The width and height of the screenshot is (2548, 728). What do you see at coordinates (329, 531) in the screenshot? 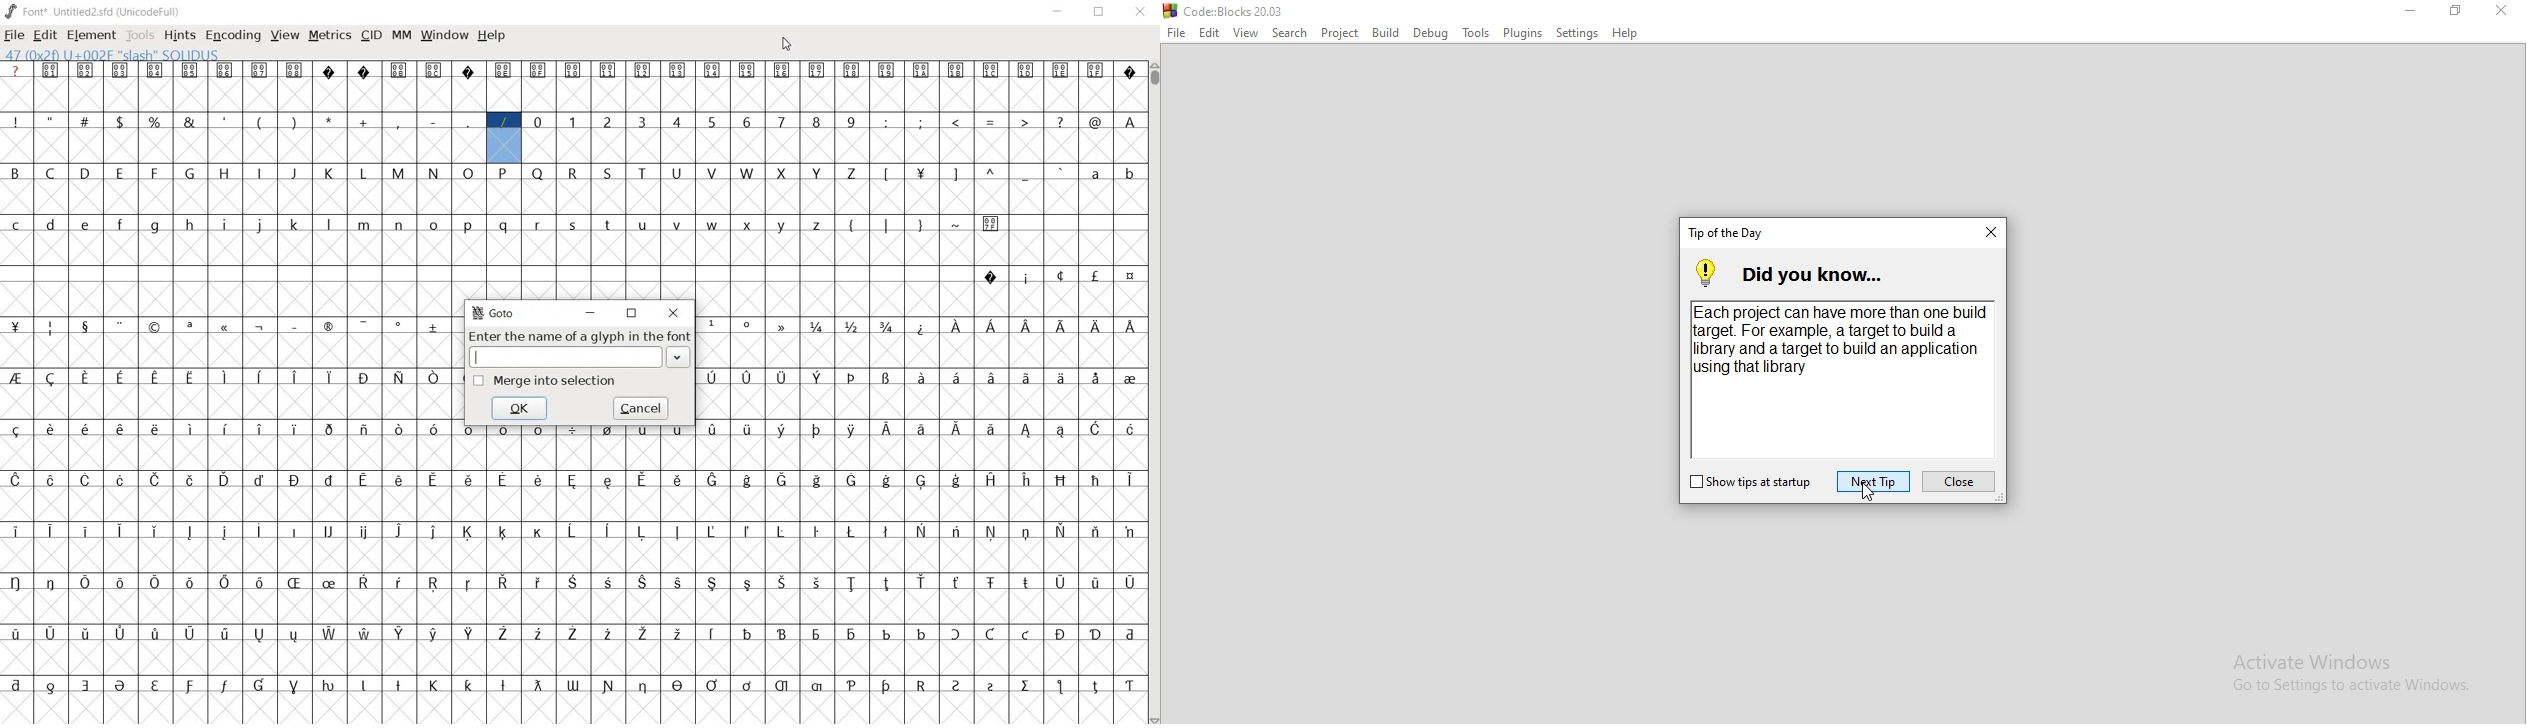
I see `glyph` at bounding box center [329, 531].